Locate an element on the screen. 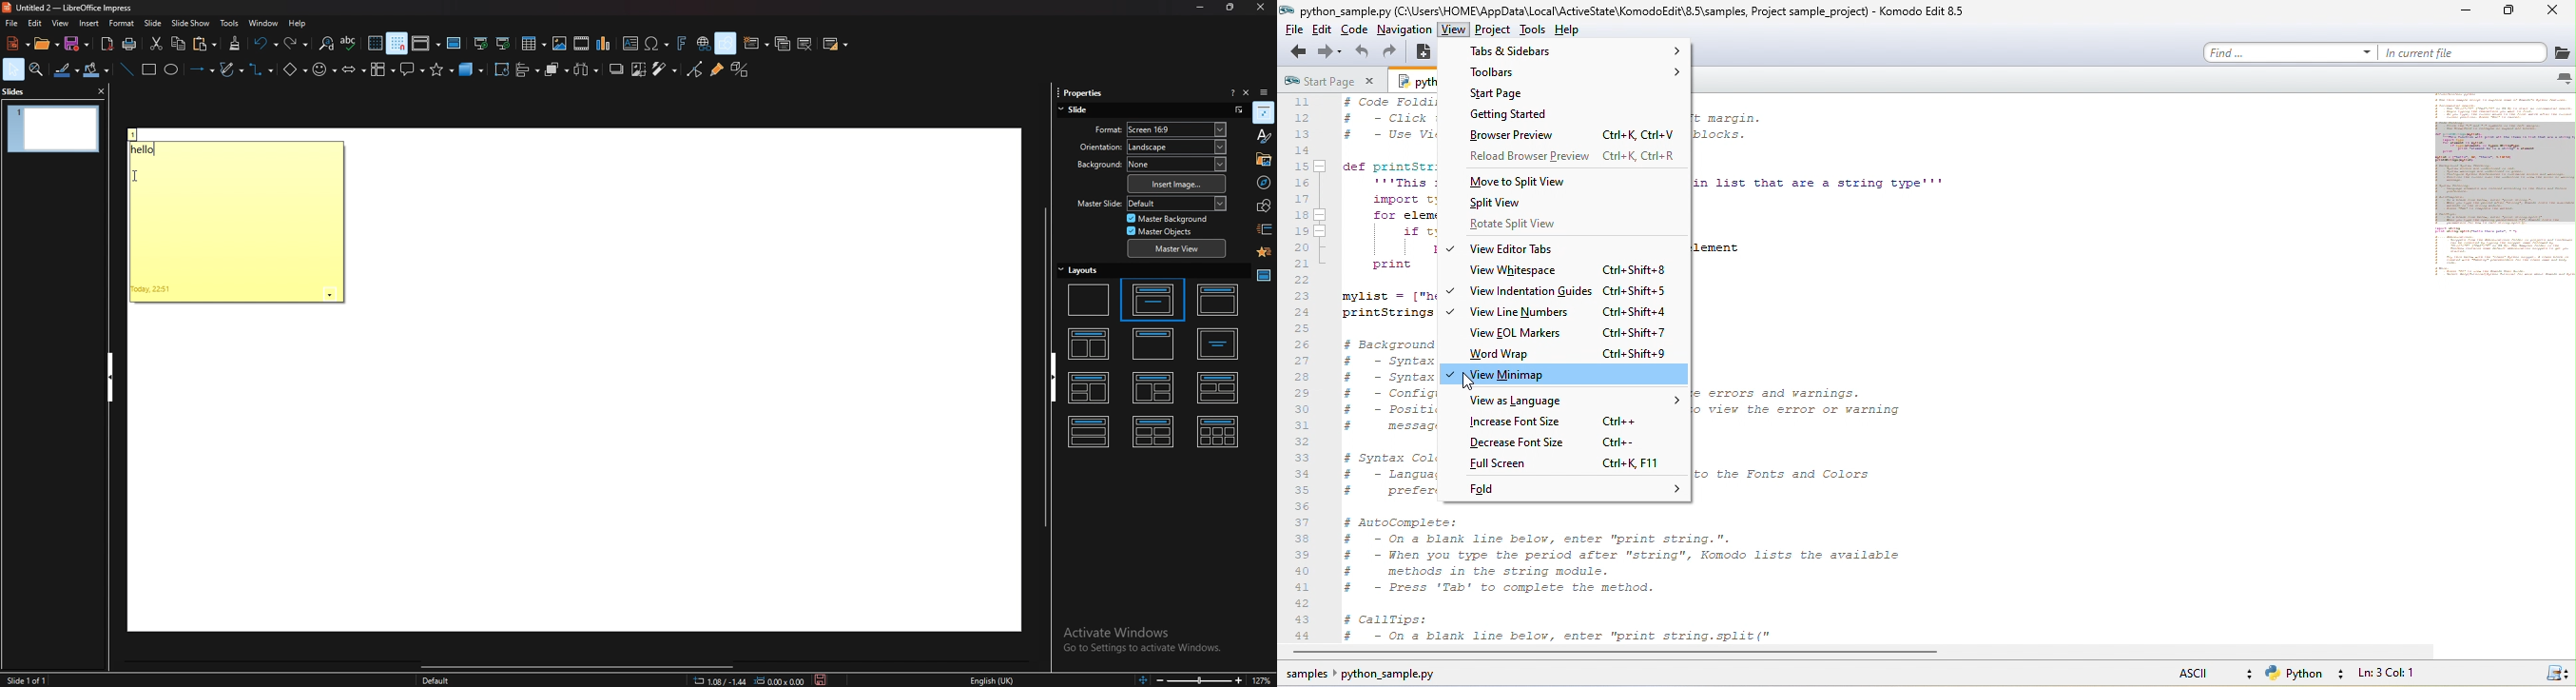  help on sidebar settings is located at coordinates (1233, 92).